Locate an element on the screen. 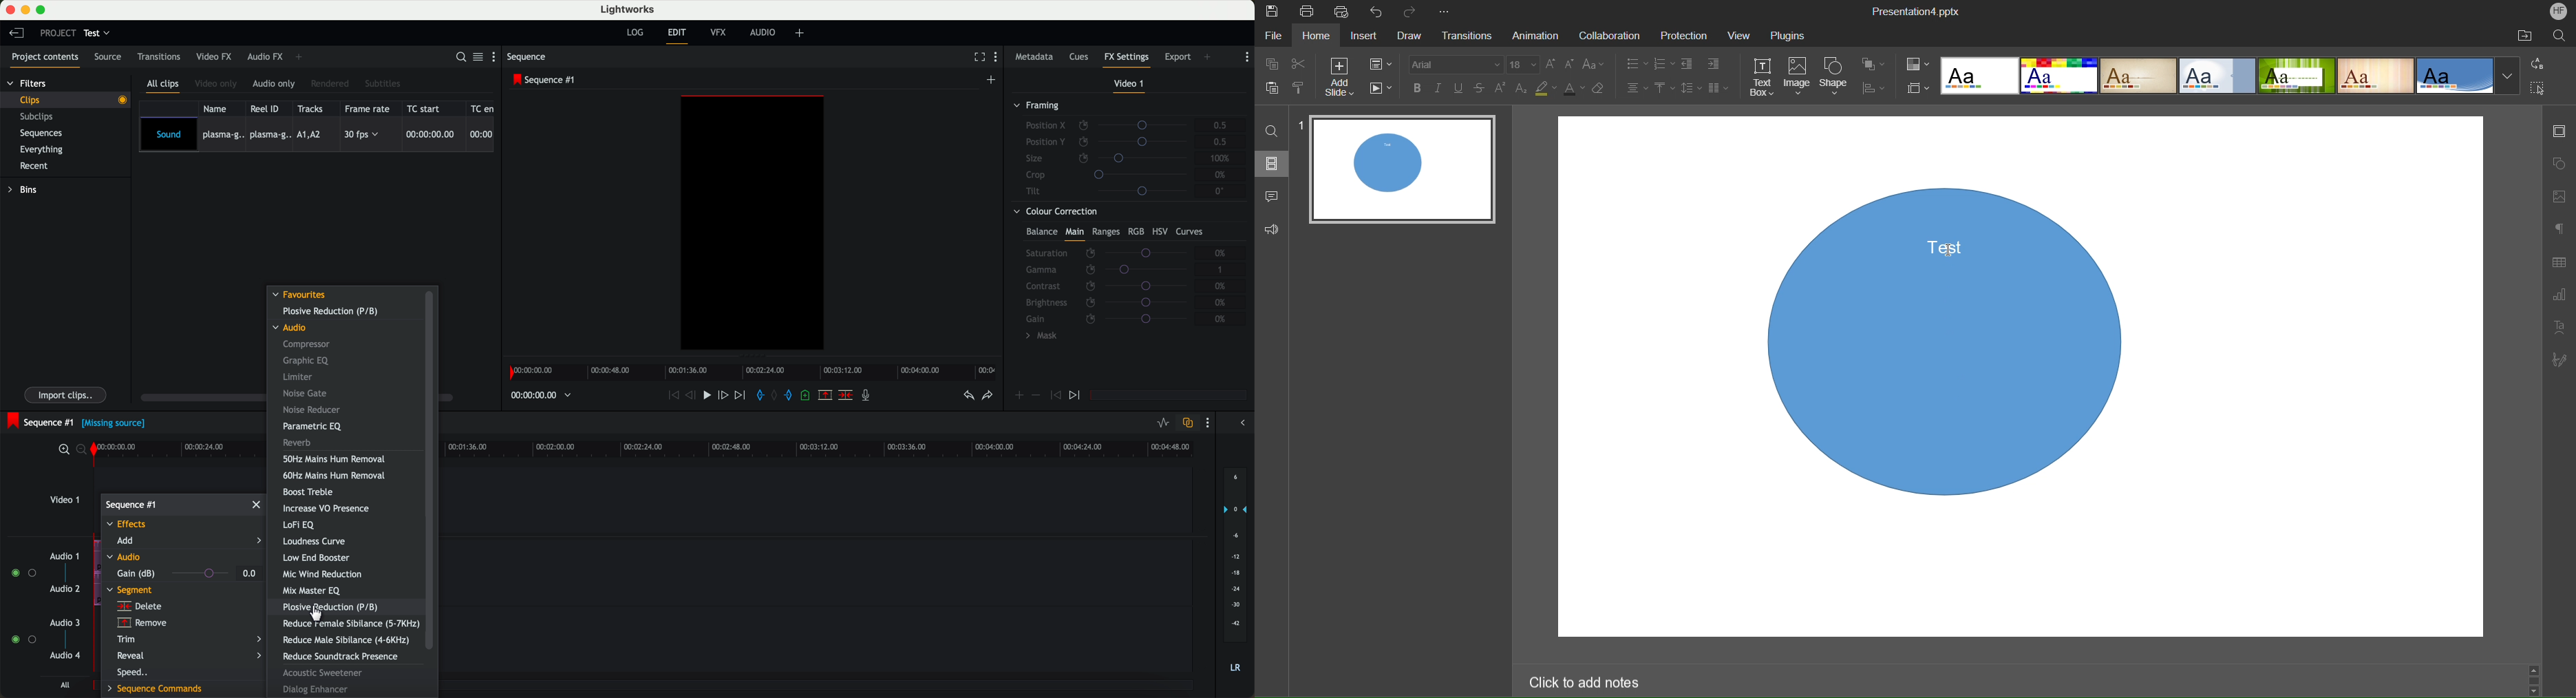 Image resolution: width=2576 pixels, height=700 pixels. audio is located at coordinates (294, 328).